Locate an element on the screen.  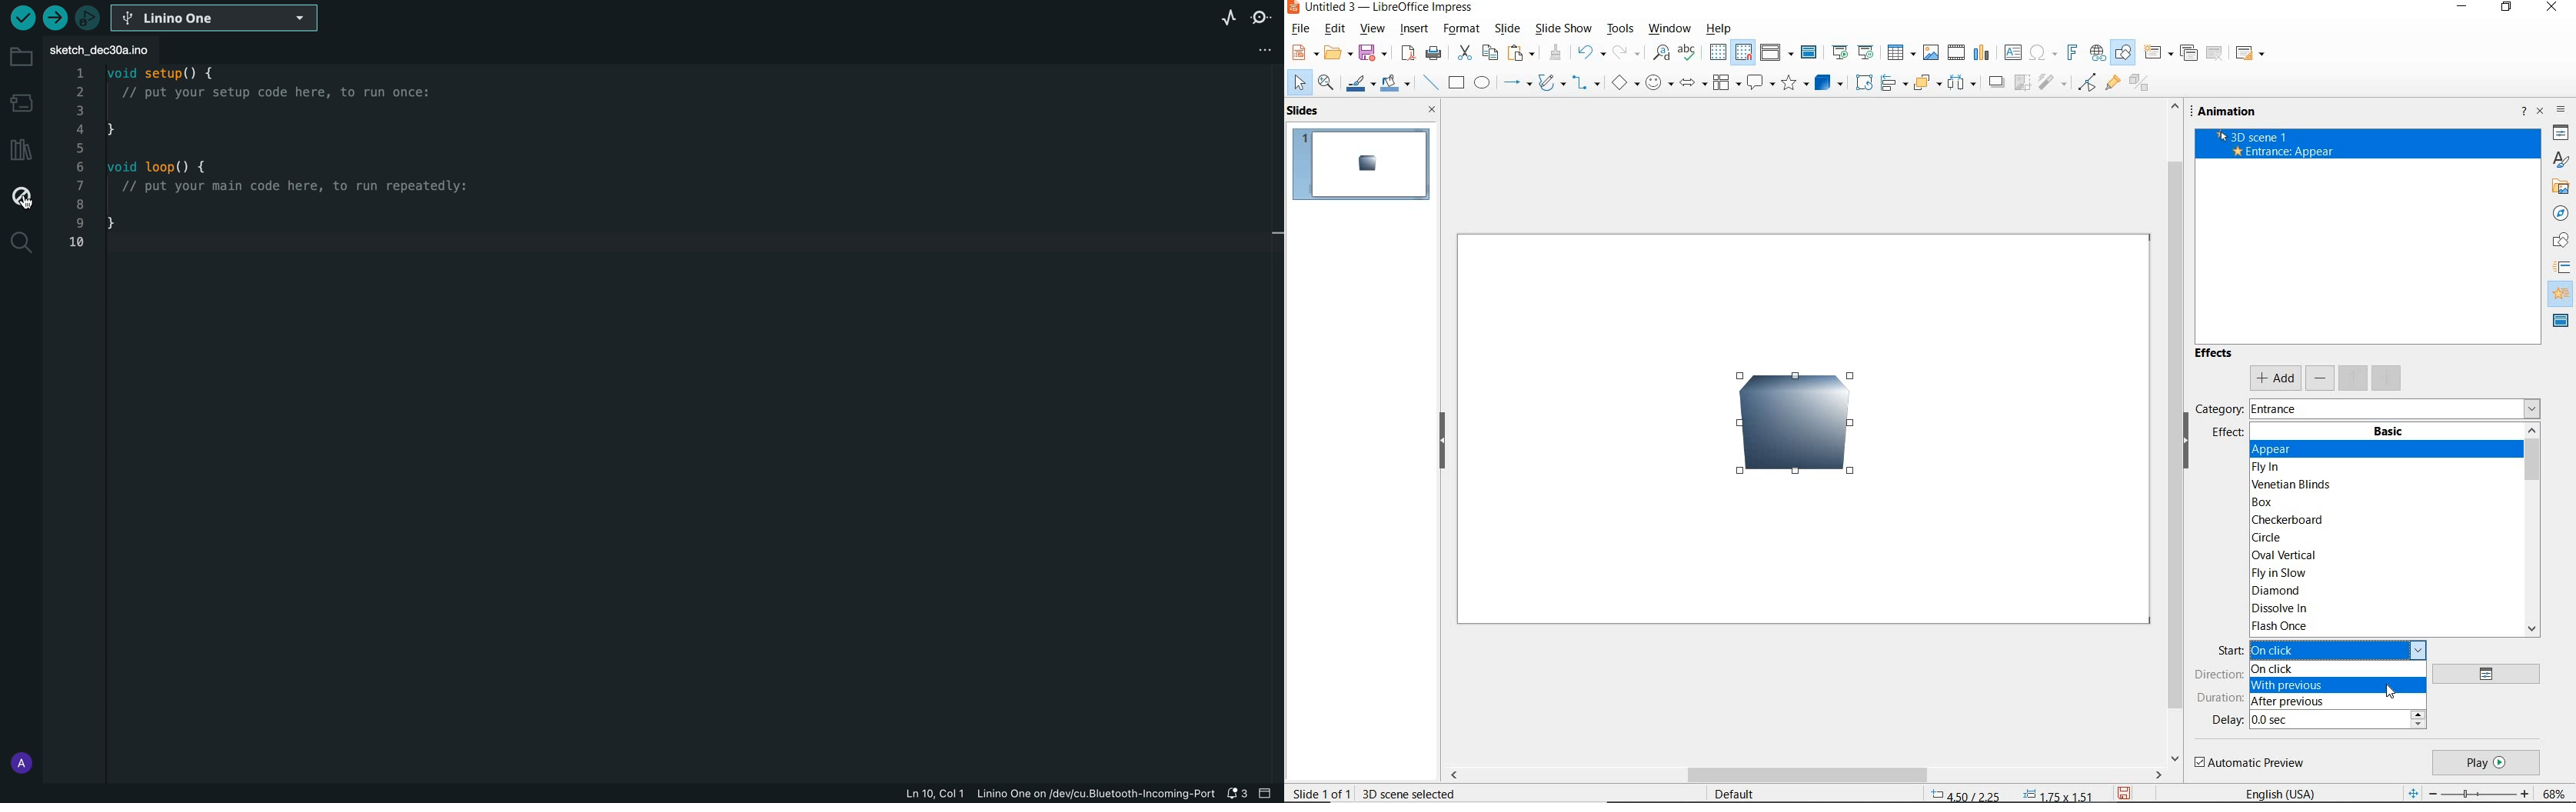
board select is located at coordinates (218, 18).